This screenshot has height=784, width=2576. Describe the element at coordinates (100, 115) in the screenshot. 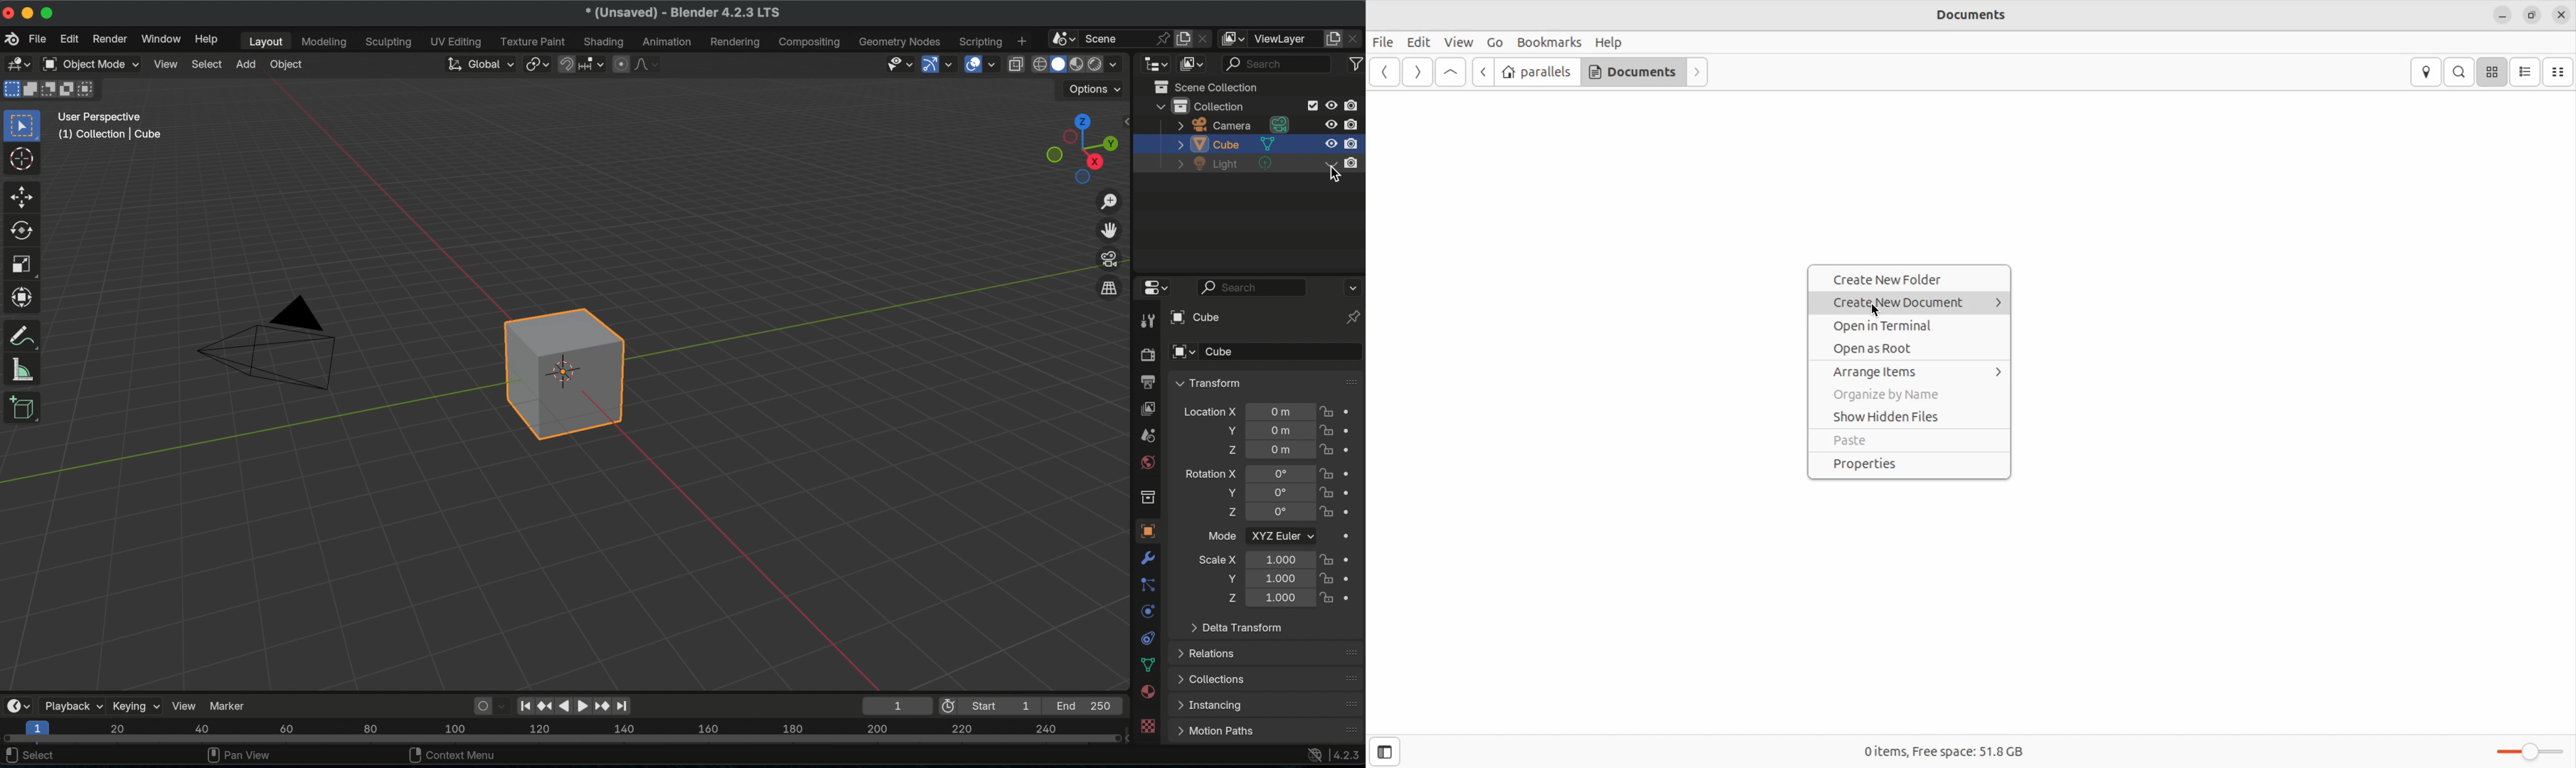

I see `user perspectives` at that location.